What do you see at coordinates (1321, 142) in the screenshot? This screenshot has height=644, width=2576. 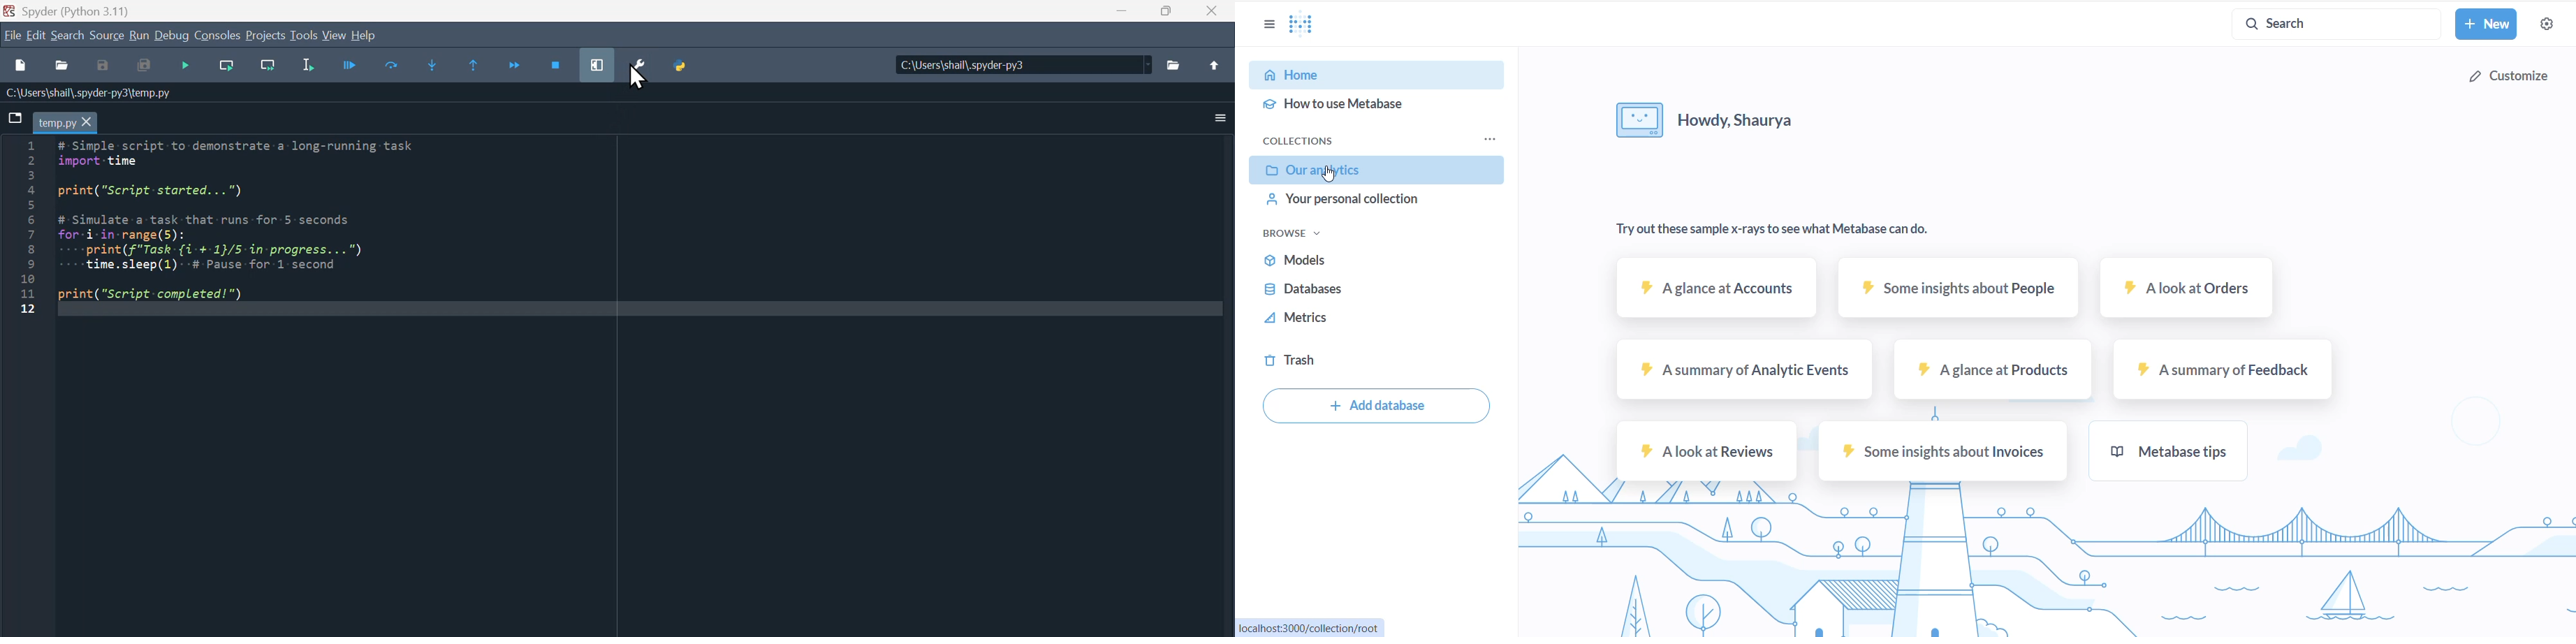 I see `collections label` at bounding box center [1321, 142].